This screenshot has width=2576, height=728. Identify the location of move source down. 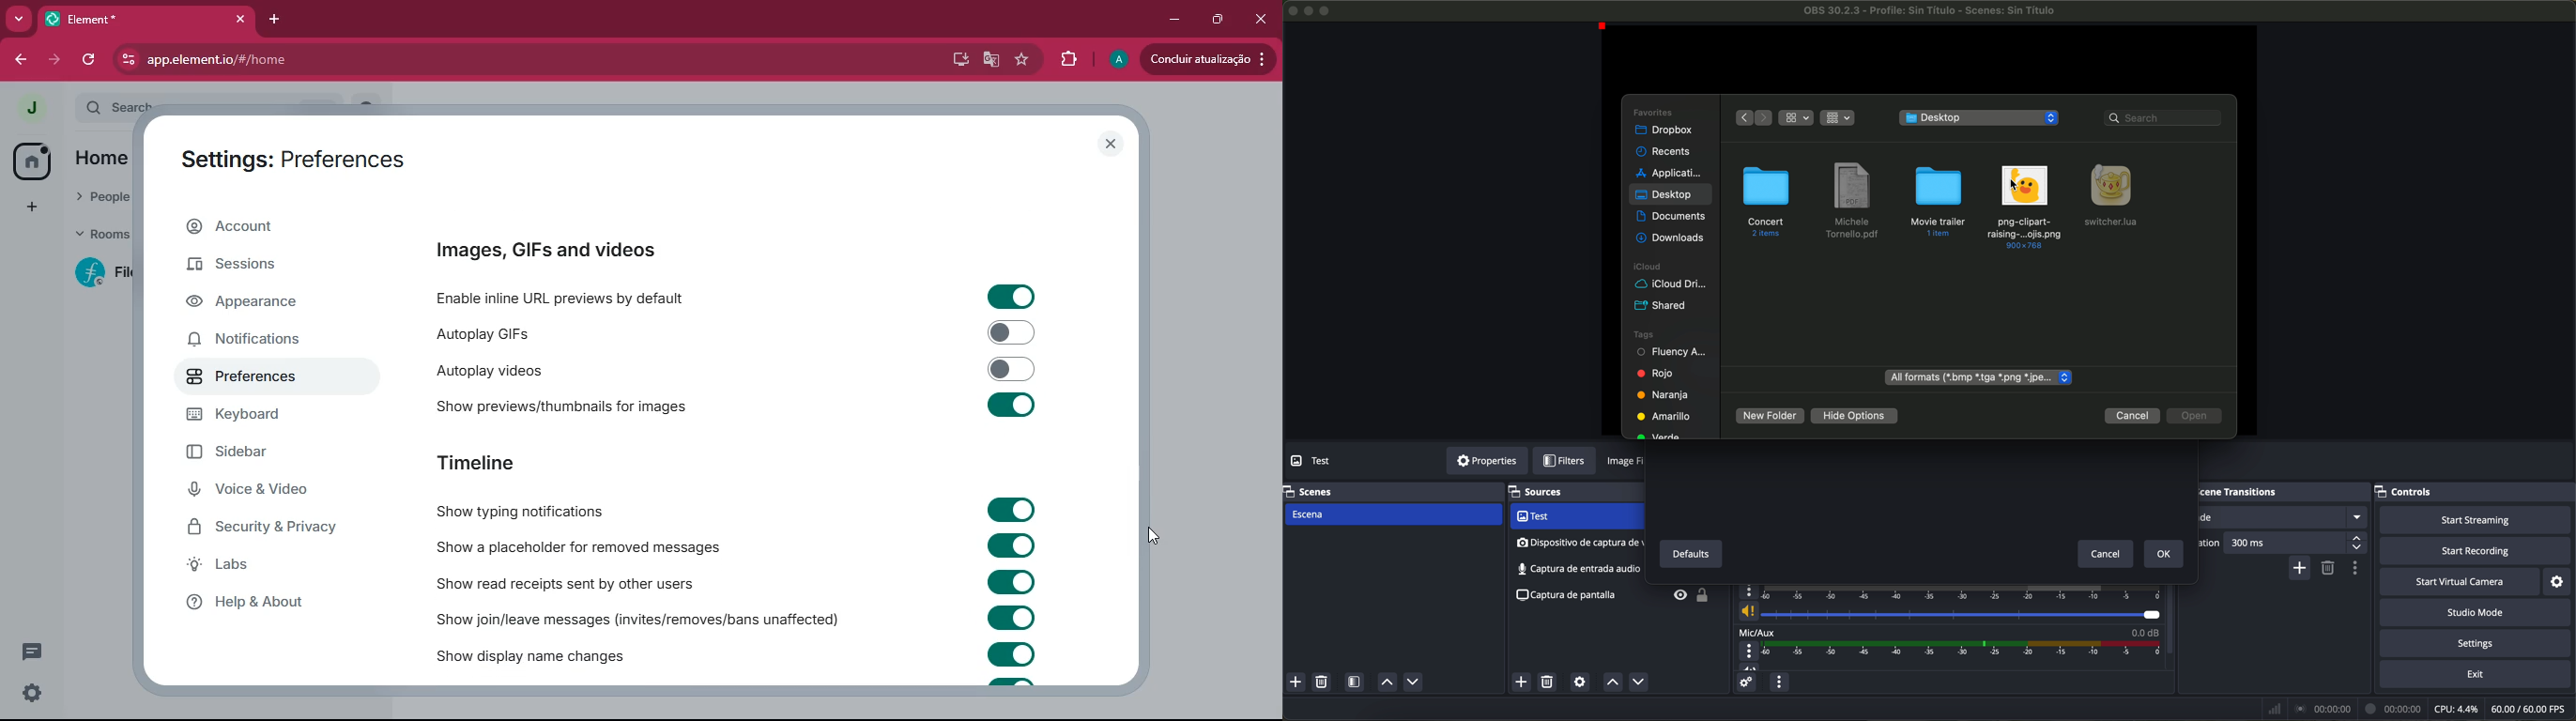
(1636, 683).